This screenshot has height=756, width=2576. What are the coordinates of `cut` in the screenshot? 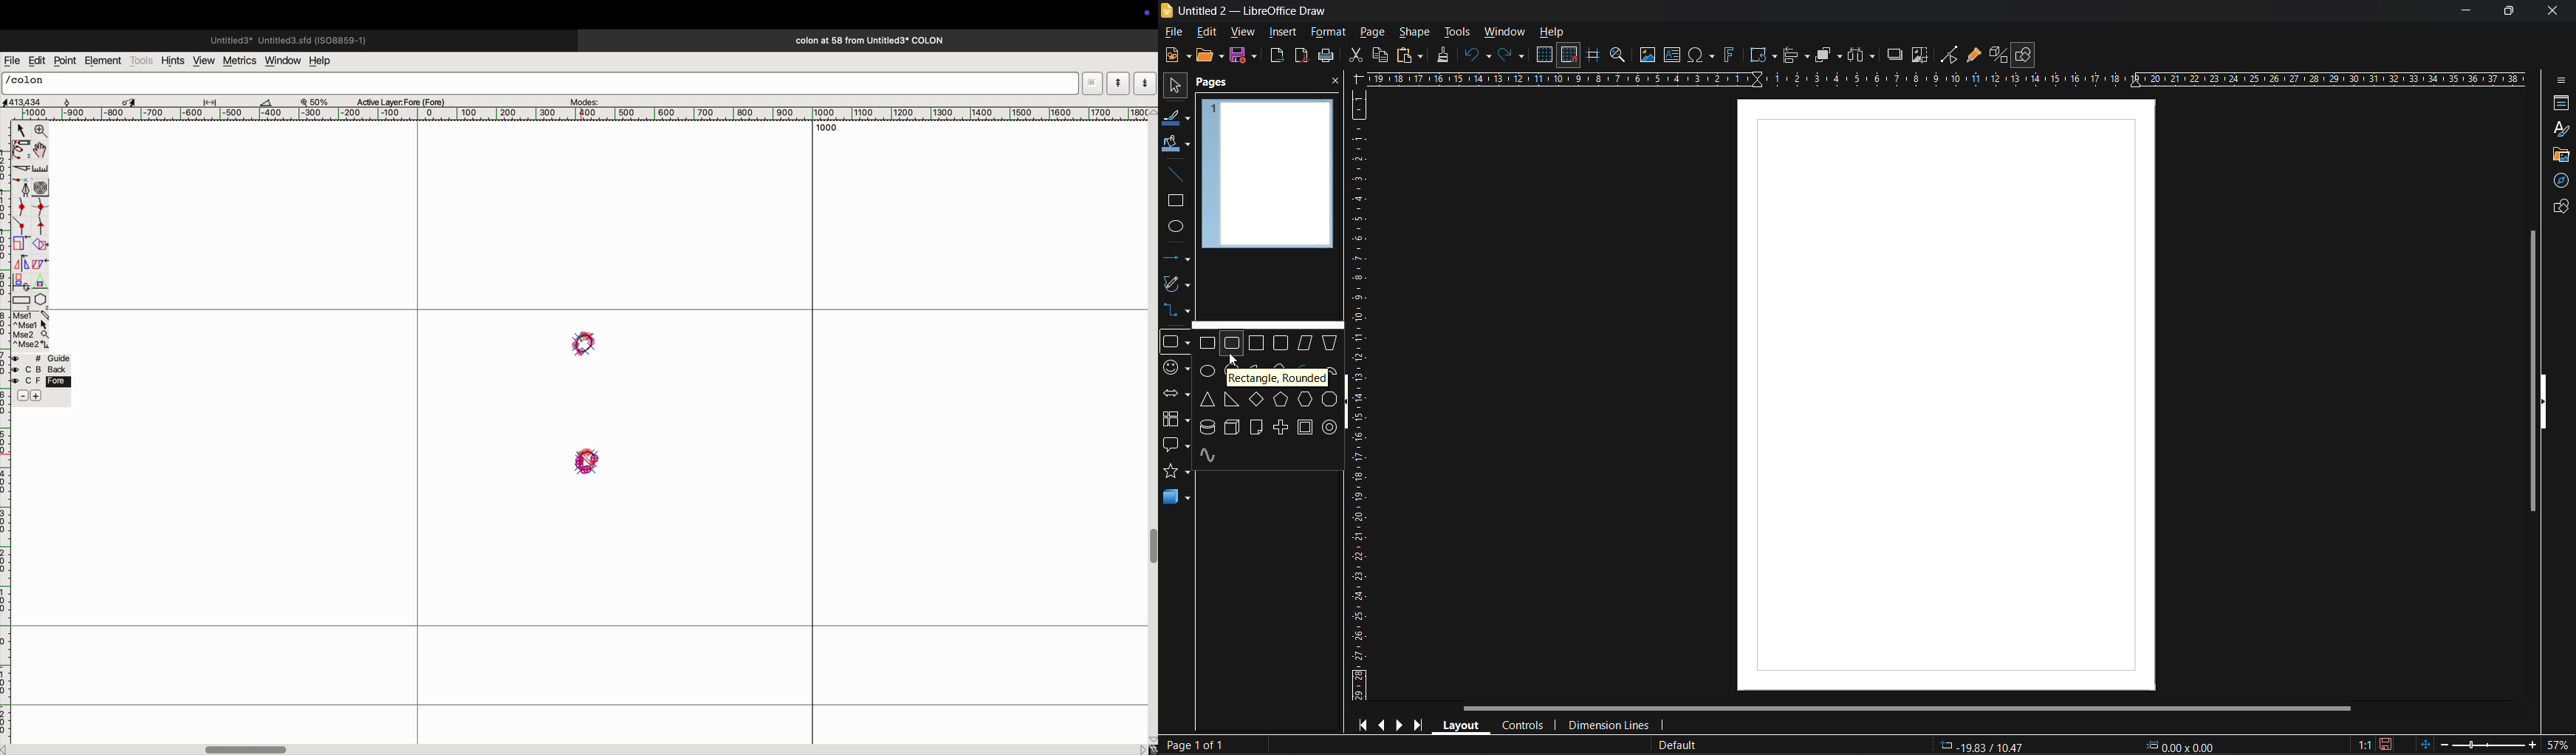 It's located at (272, 102).